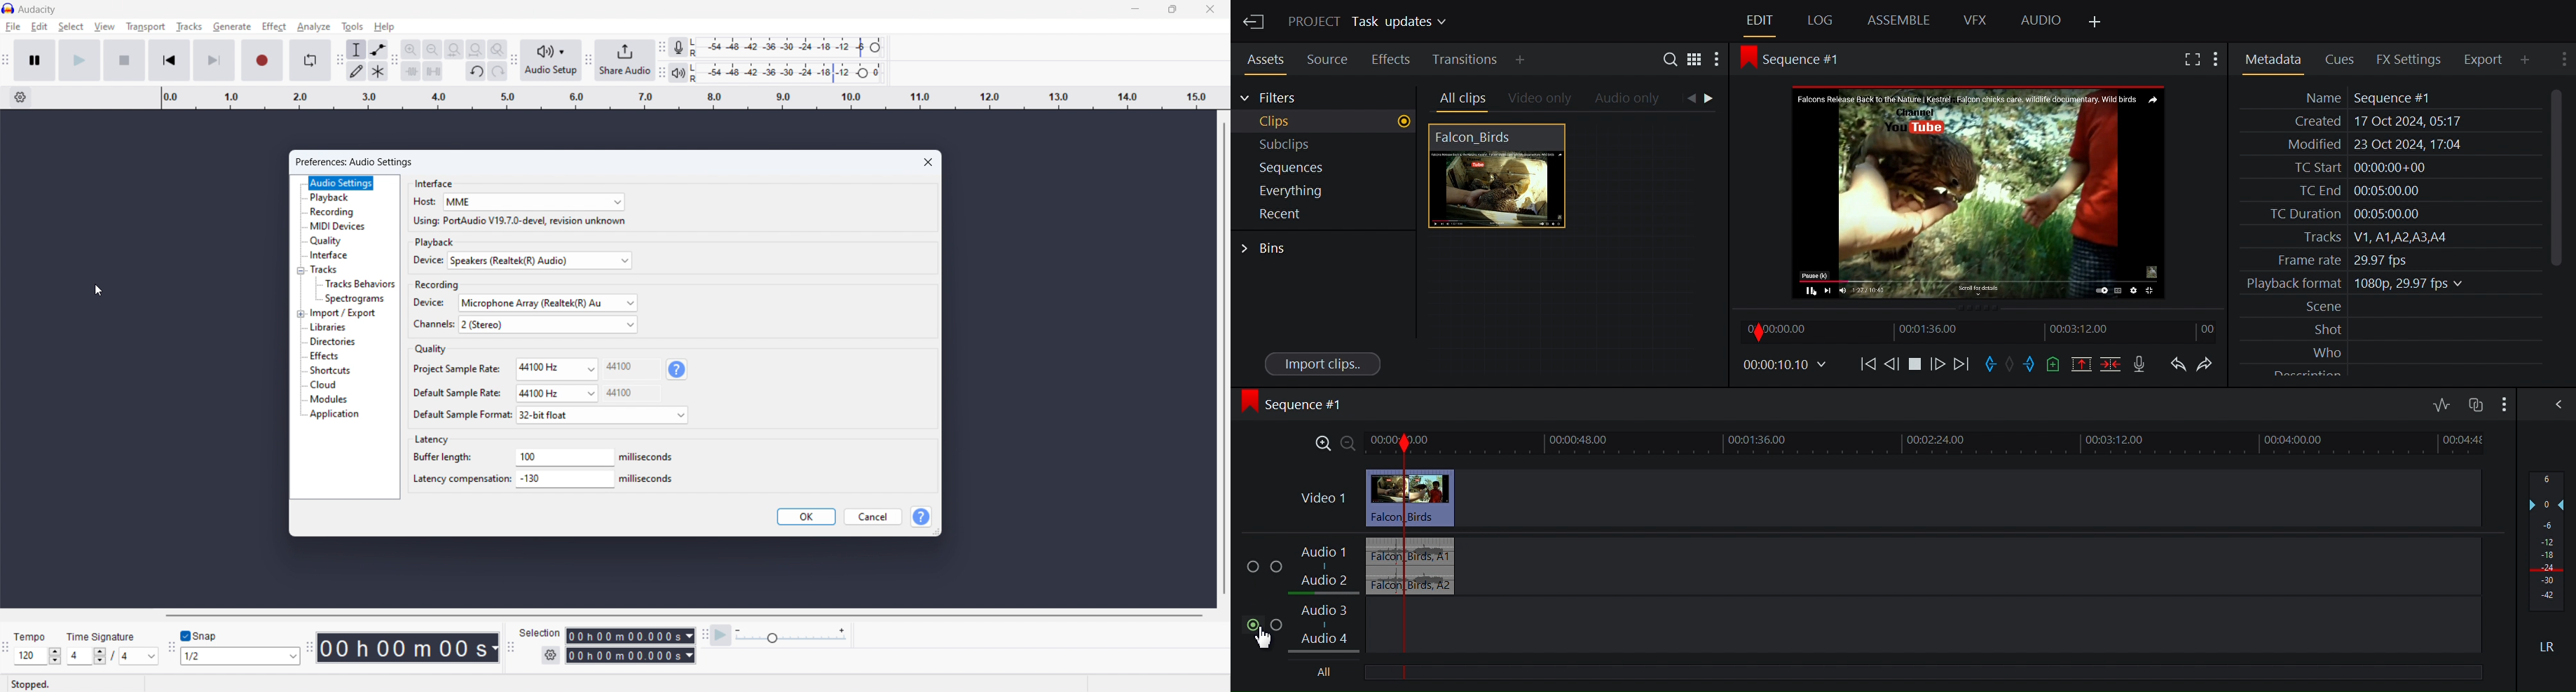  What do you see at coordinates (334, 415) in the screenshot?
I see `application` at bounding box center [334, 415].